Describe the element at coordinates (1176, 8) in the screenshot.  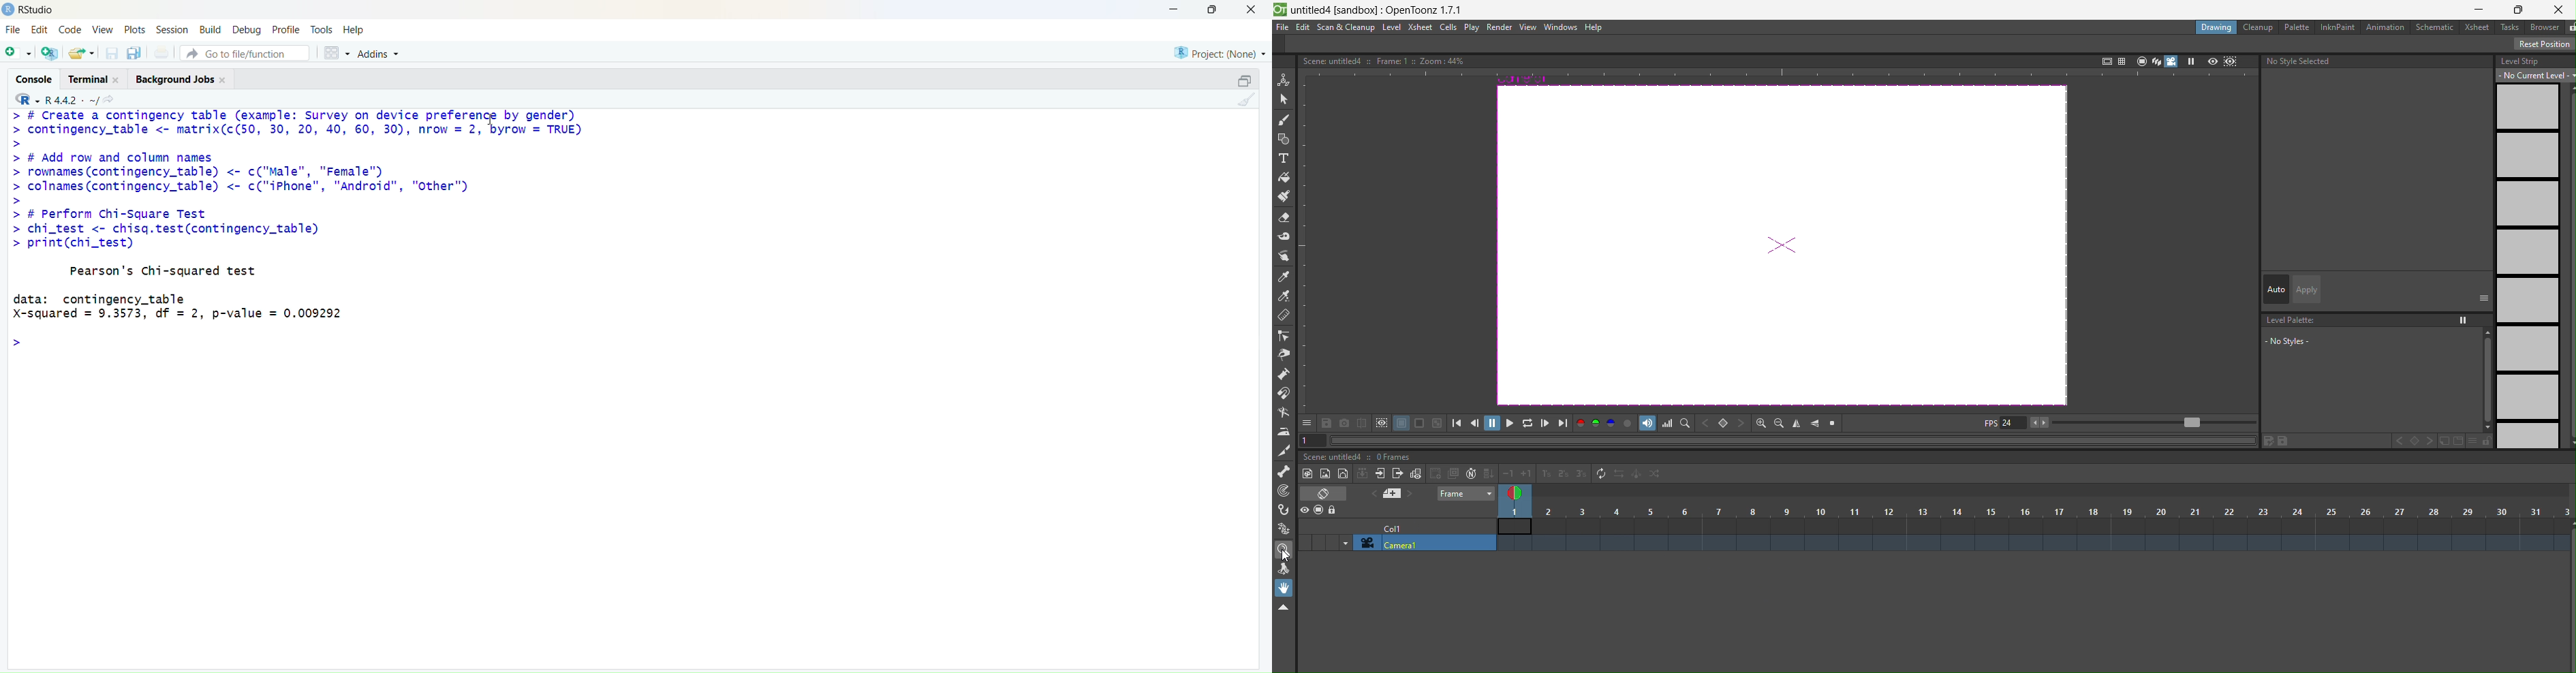
I see `minimise` at that location.